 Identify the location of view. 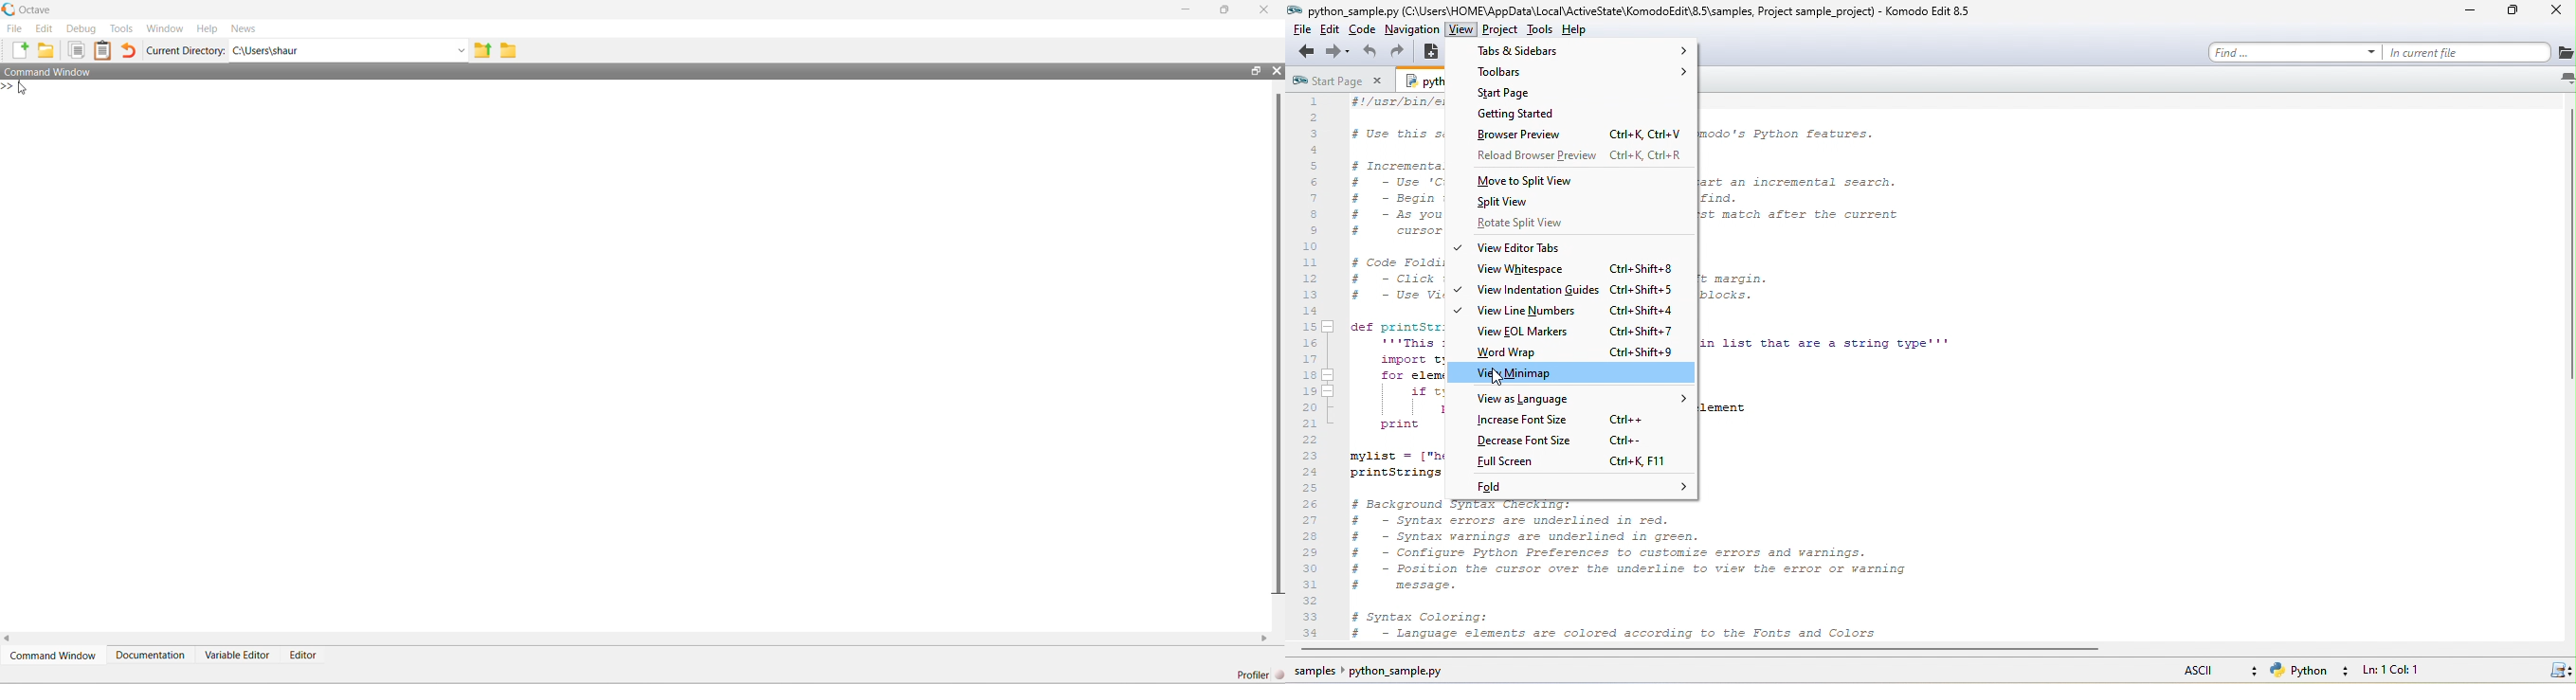
(1464, 32).